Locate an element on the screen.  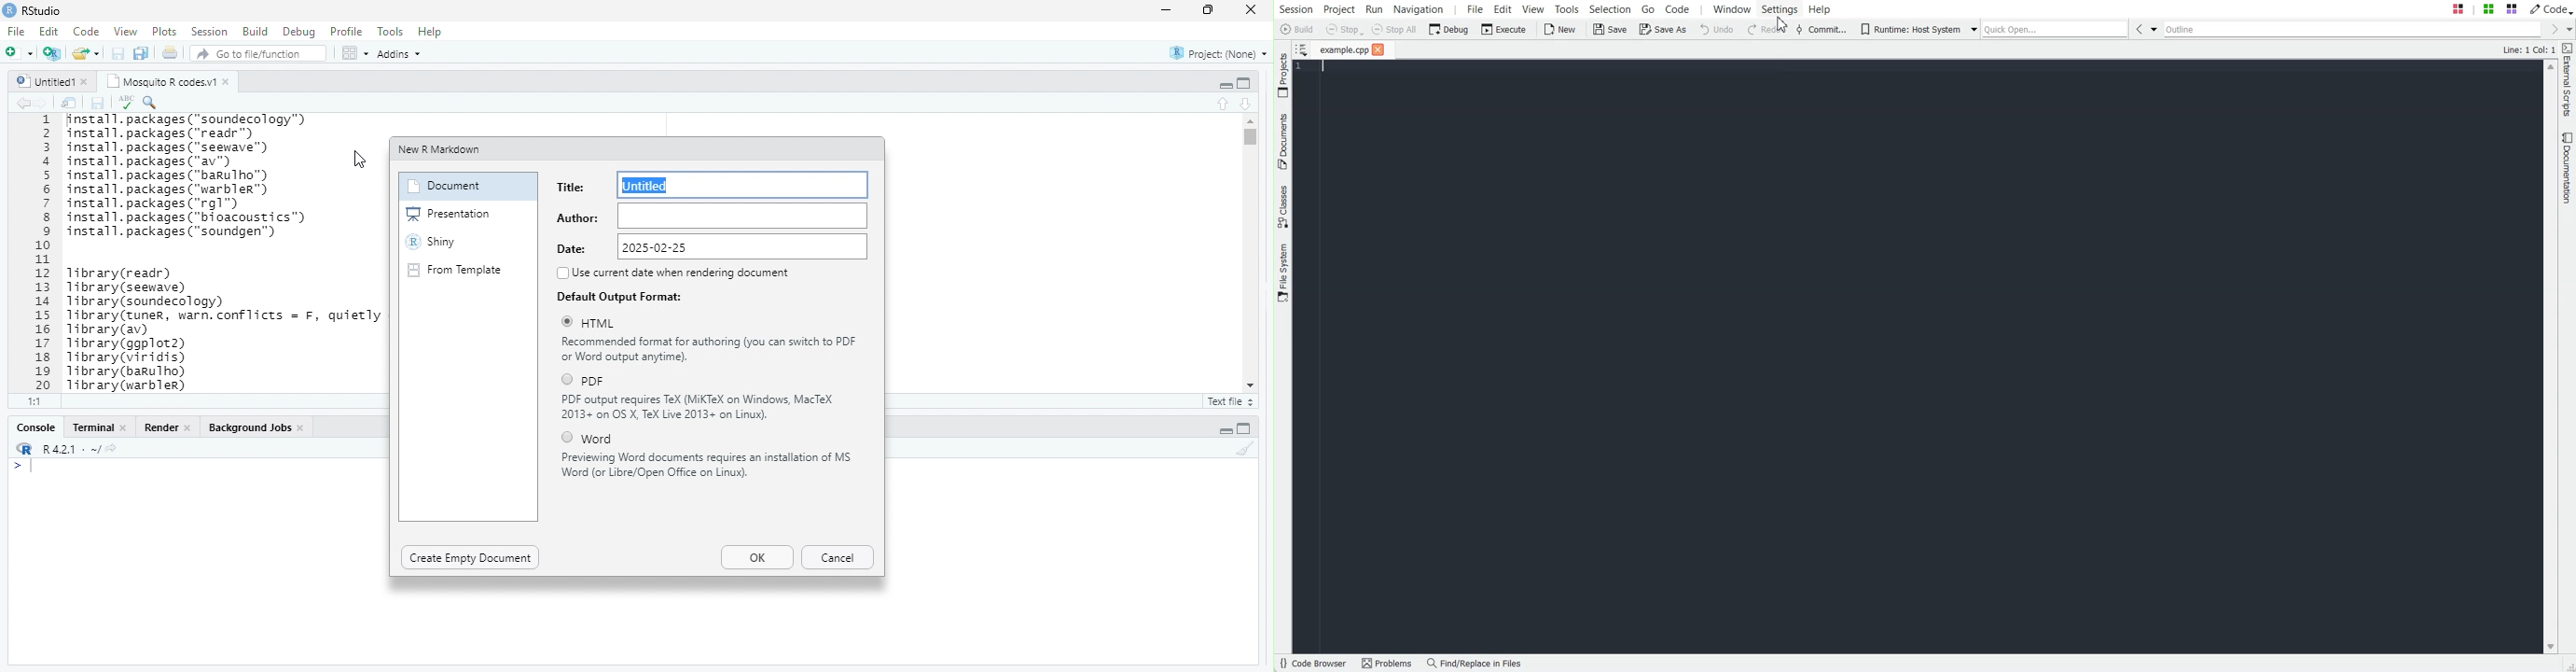
close is located at coordinates (188, 428).